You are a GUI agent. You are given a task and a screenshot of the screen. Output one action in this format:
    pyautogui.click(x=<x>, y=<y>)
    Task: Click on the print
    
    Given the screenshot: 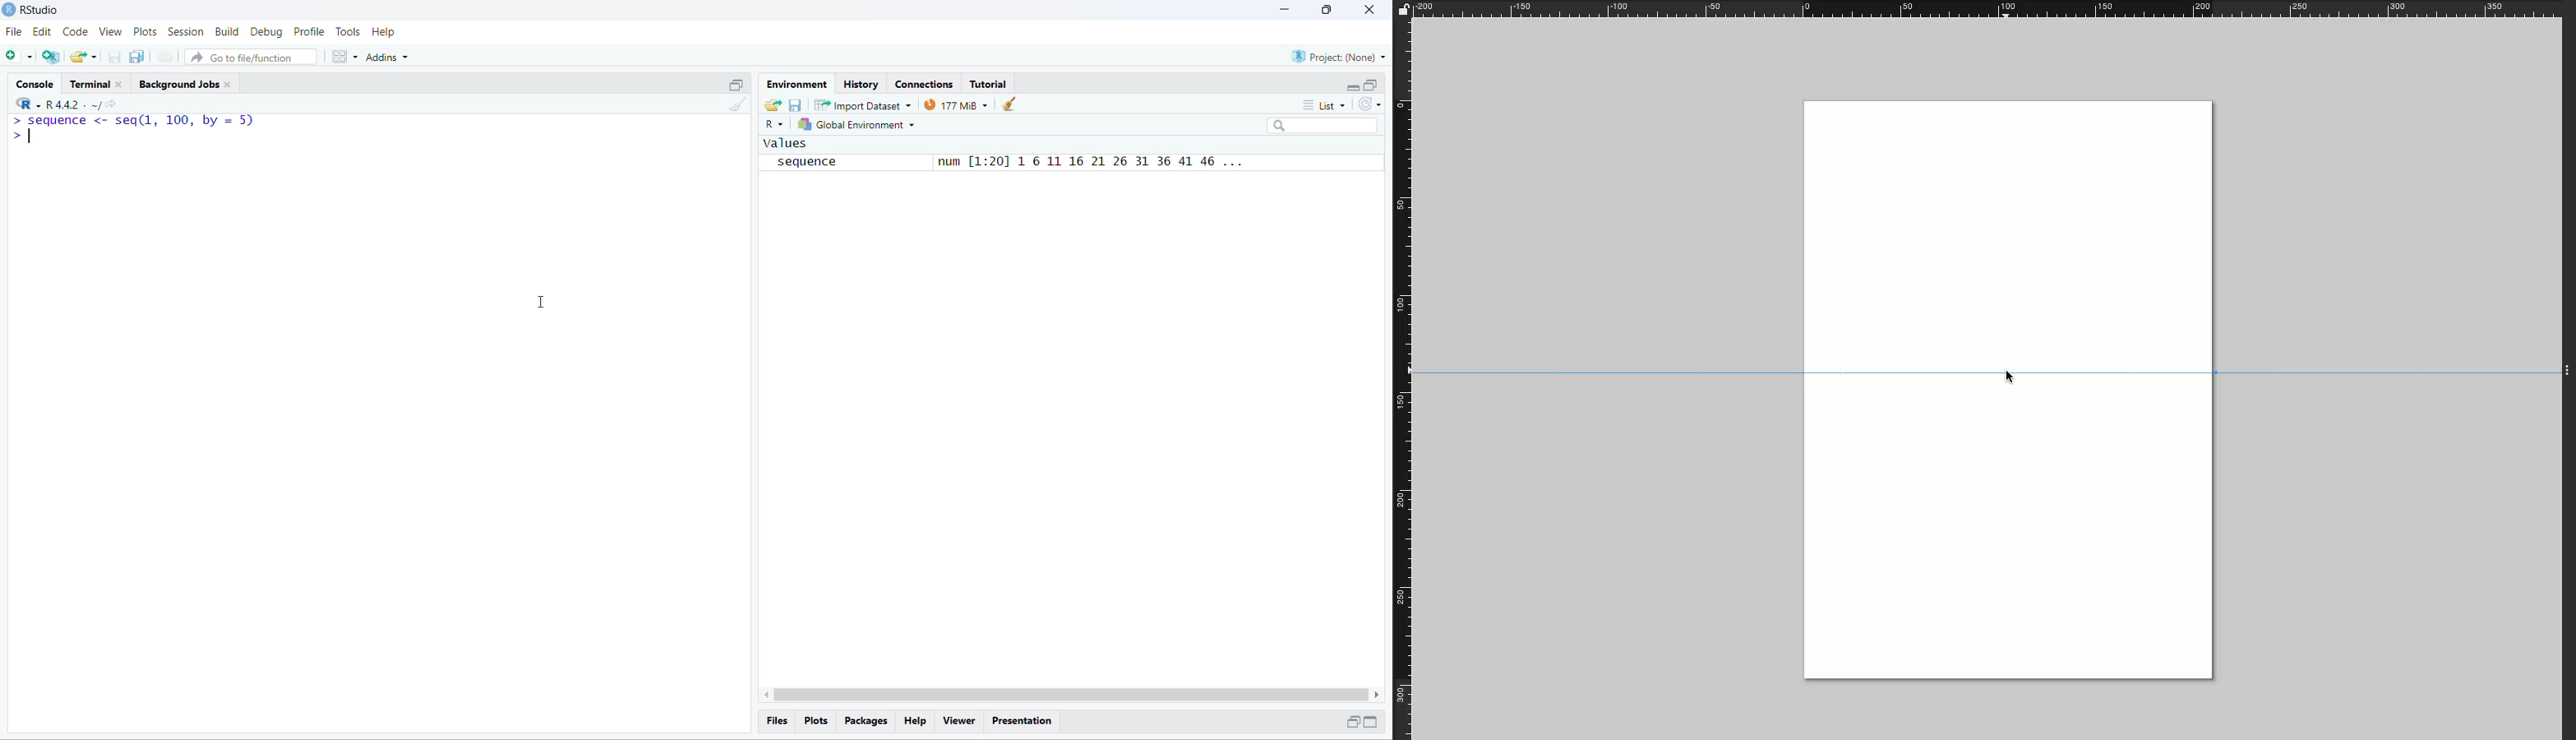 What is the action you would take?
    pyautogui.click(x=165, y=55)
    